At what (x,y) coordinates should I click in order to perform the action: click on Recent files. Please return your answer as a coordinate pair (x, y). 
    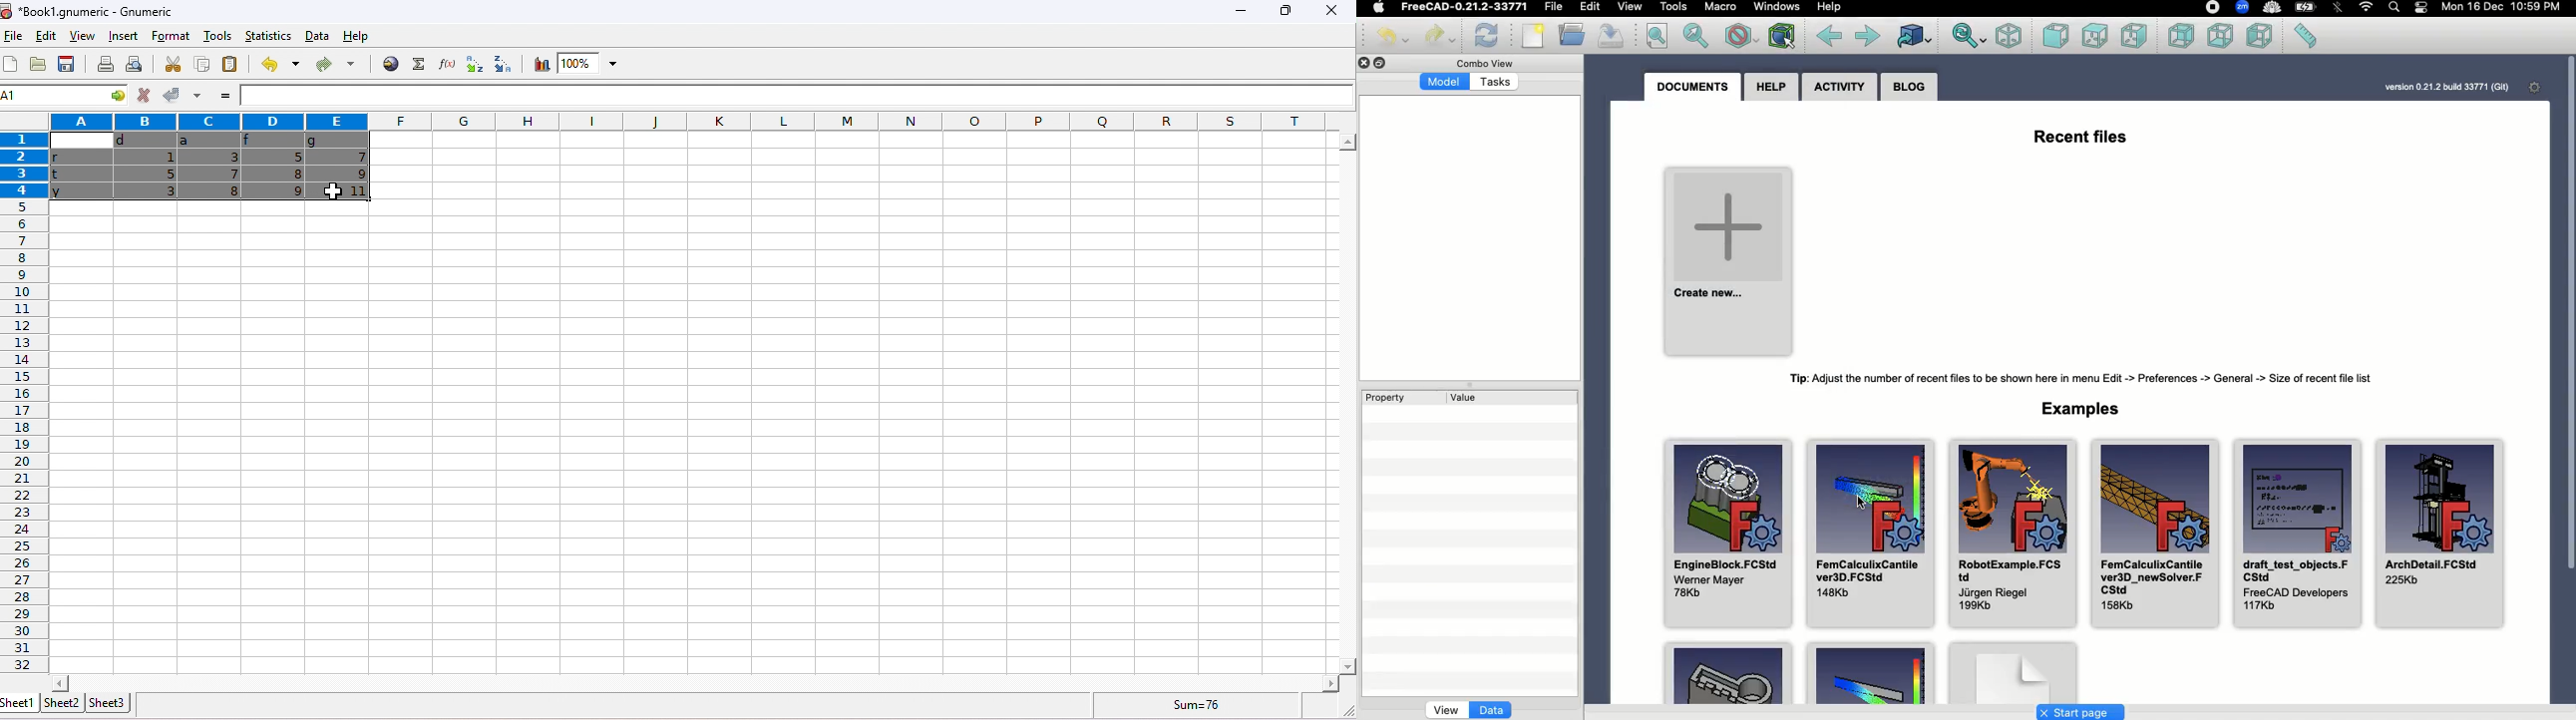
    Looking at the image, I should click on (2078, 133).